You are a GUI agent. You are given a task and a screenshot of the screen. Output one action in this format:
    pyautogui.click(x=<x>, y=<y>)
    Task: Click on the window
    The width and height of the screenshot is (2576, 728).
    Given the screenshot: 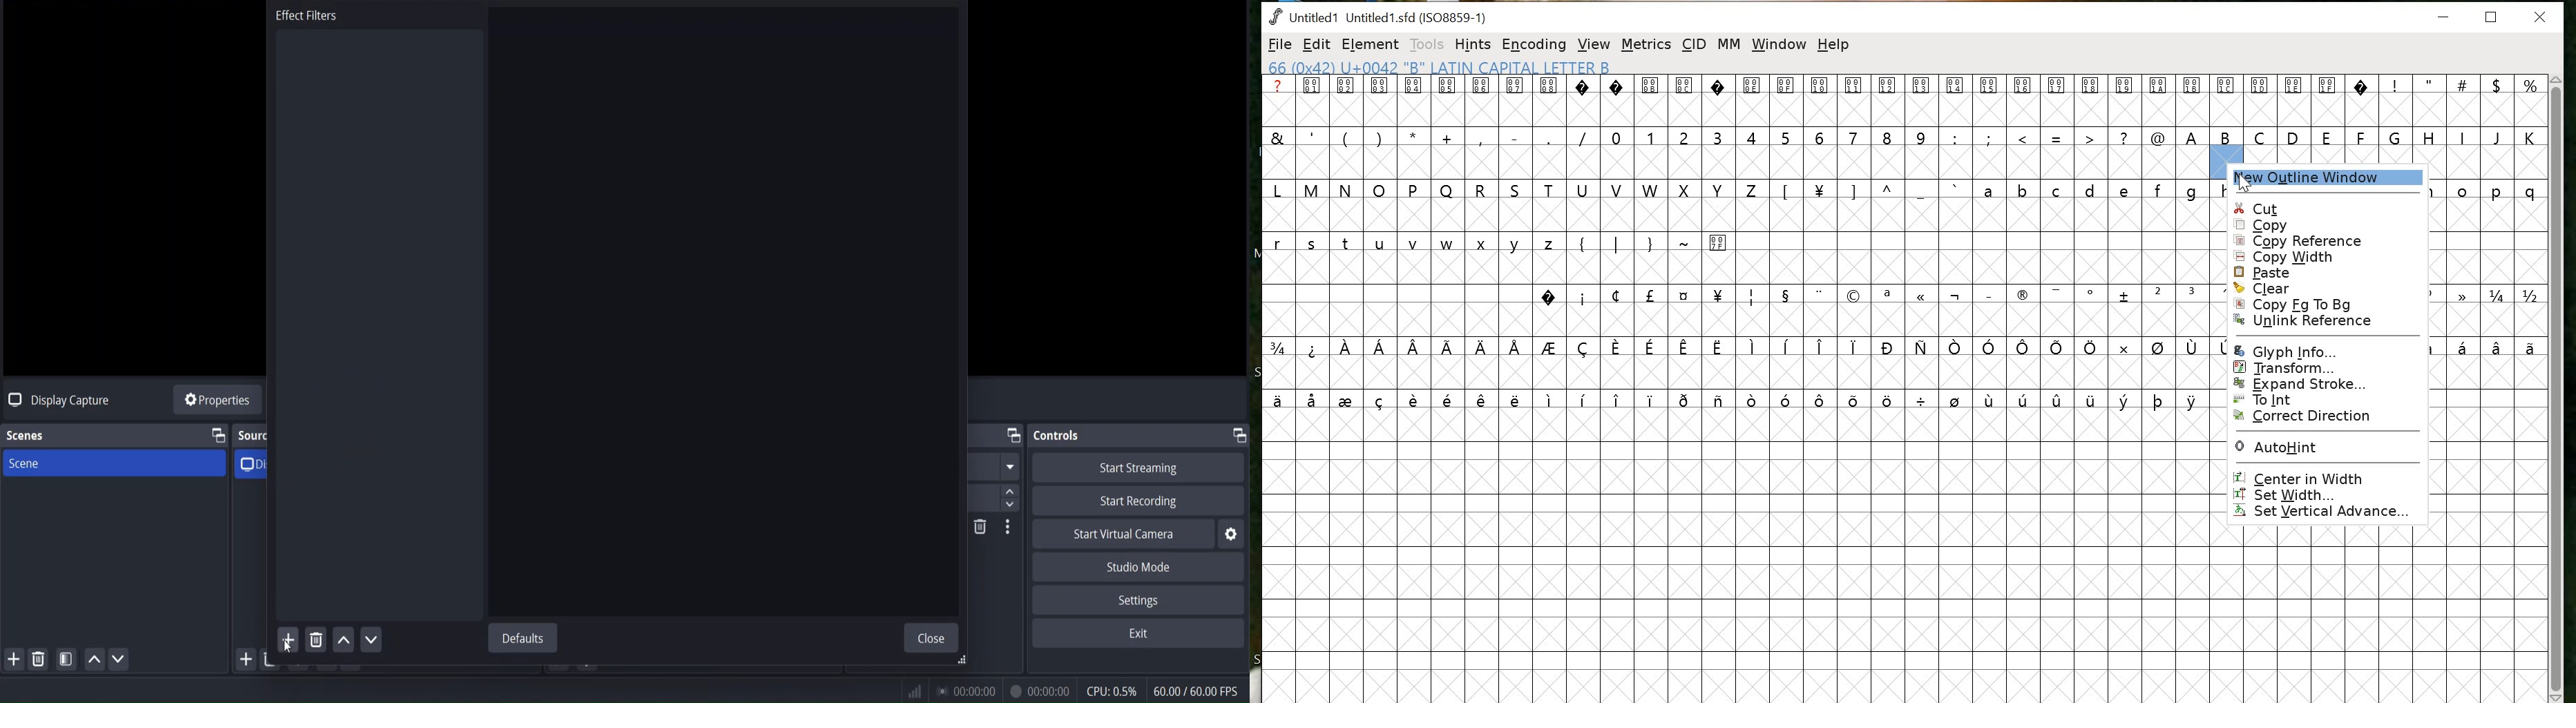 What is the action you would take?
    pyautogui.click(x=1779, y=45)
    